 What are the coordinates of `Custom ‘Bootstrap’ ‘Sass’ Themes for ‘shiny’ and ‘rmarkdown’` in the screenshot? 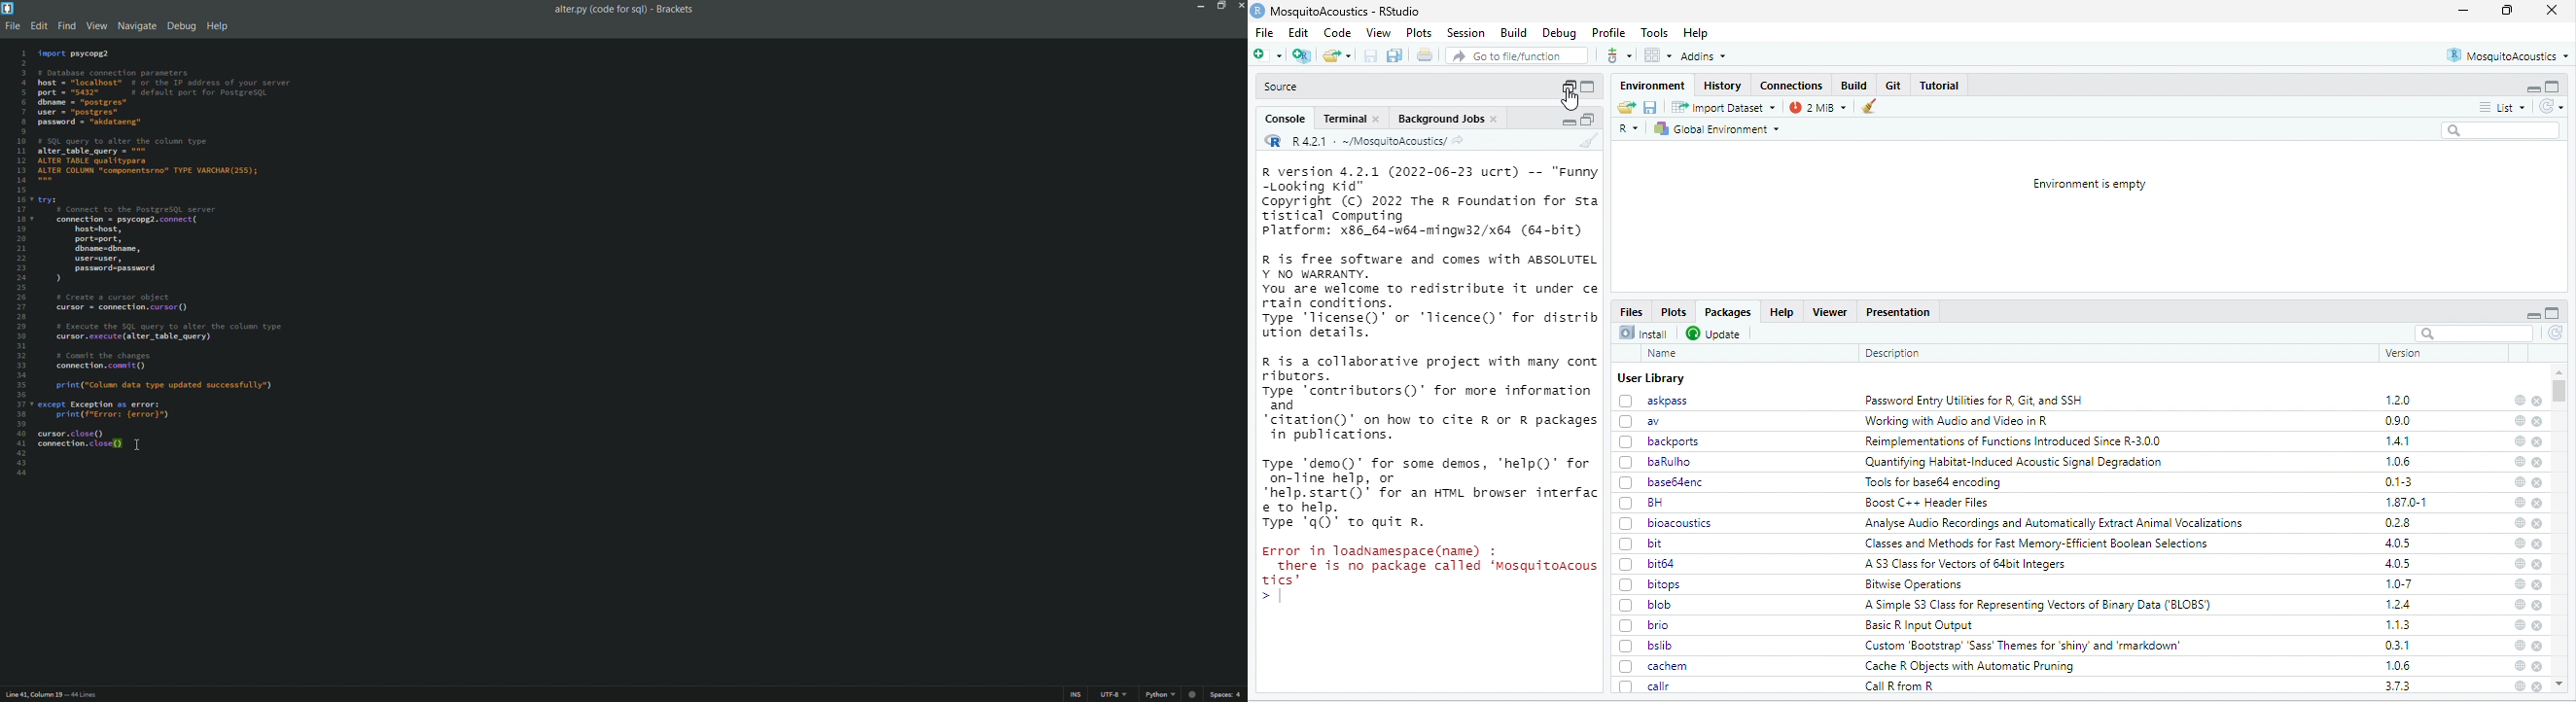 It's located at (2027, 645).